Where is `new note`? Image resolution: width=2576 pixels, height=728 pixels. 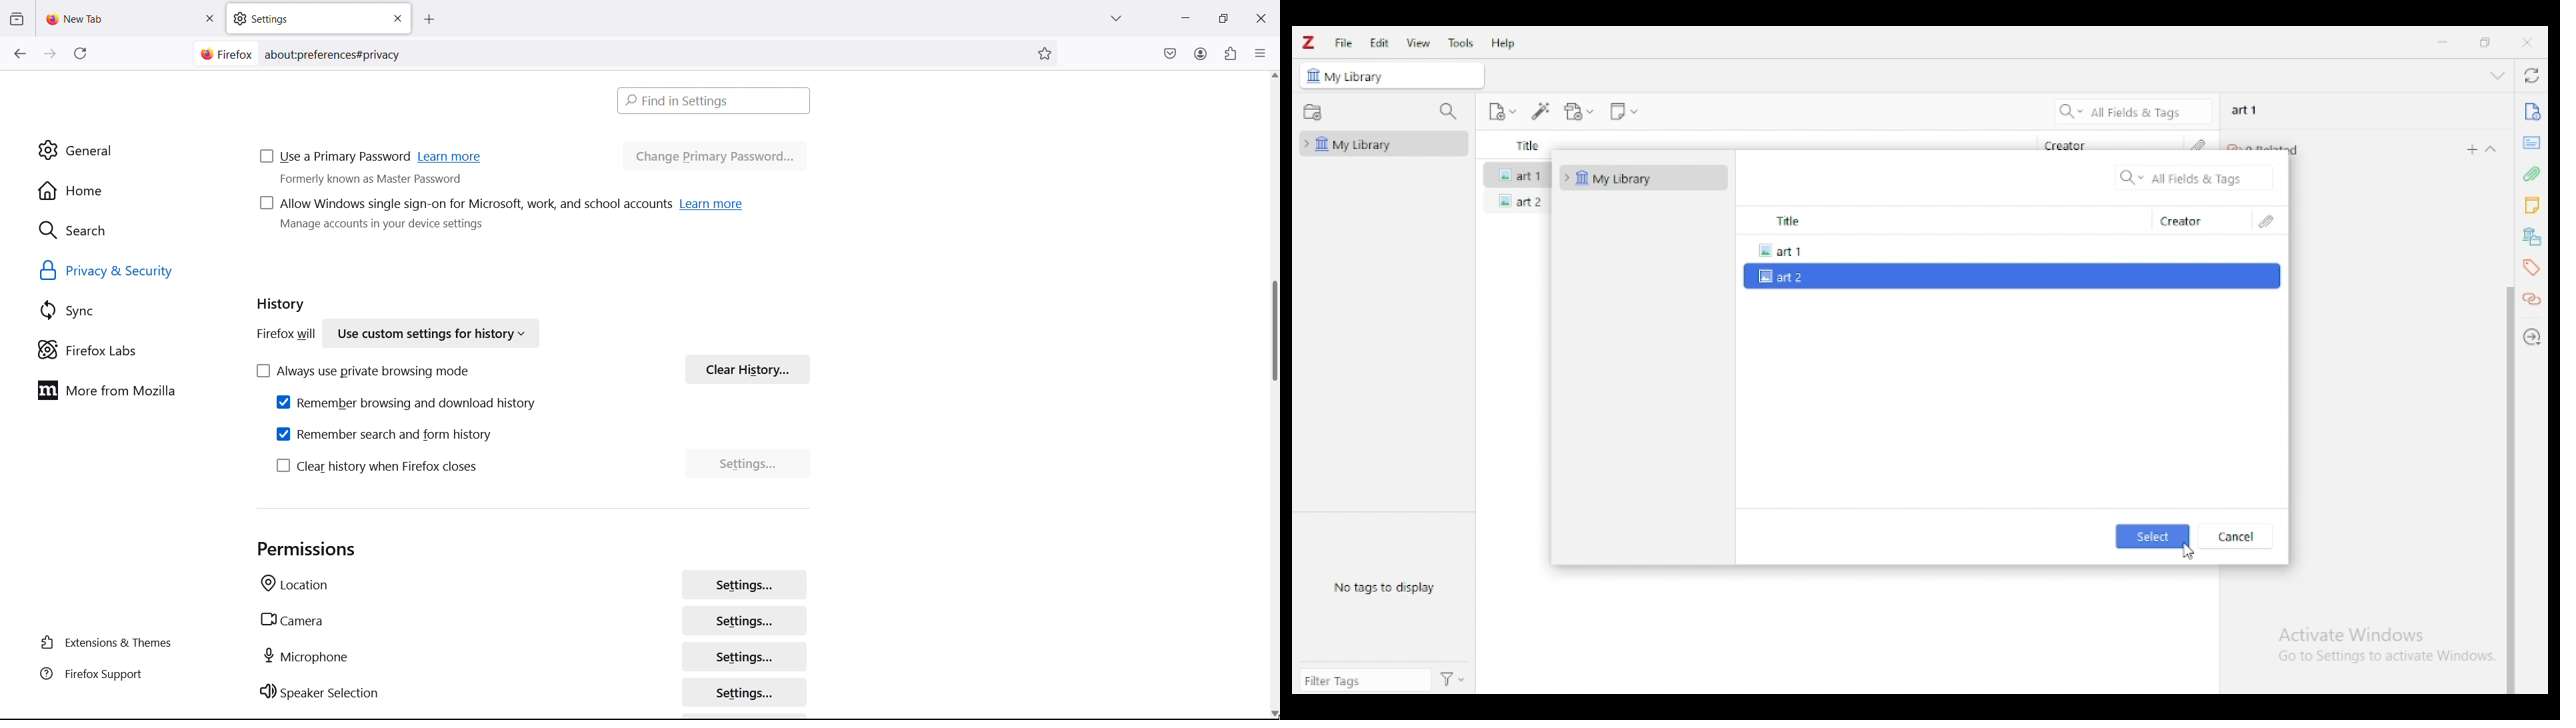
new note is located at coordinates (1623, 112).